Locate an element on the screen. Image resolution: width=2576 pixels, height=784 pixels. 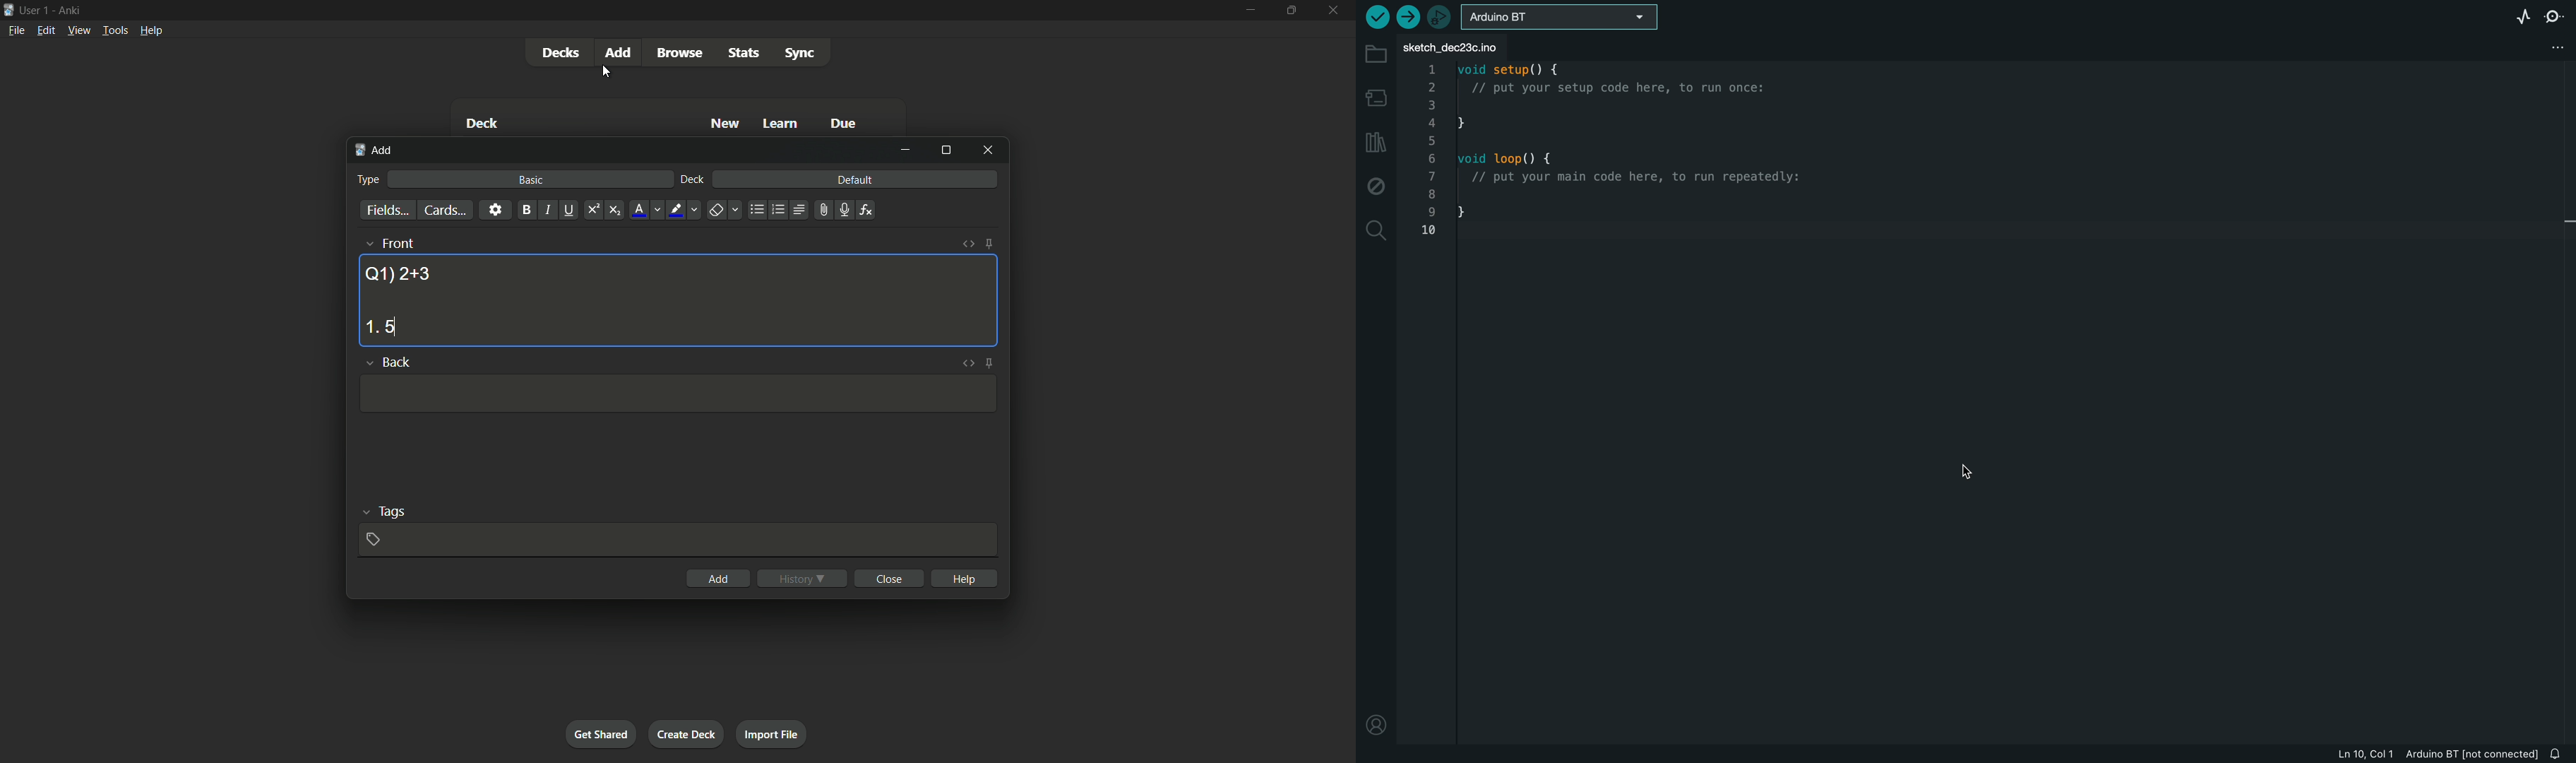
supercript is located at coordinates (592, 211).